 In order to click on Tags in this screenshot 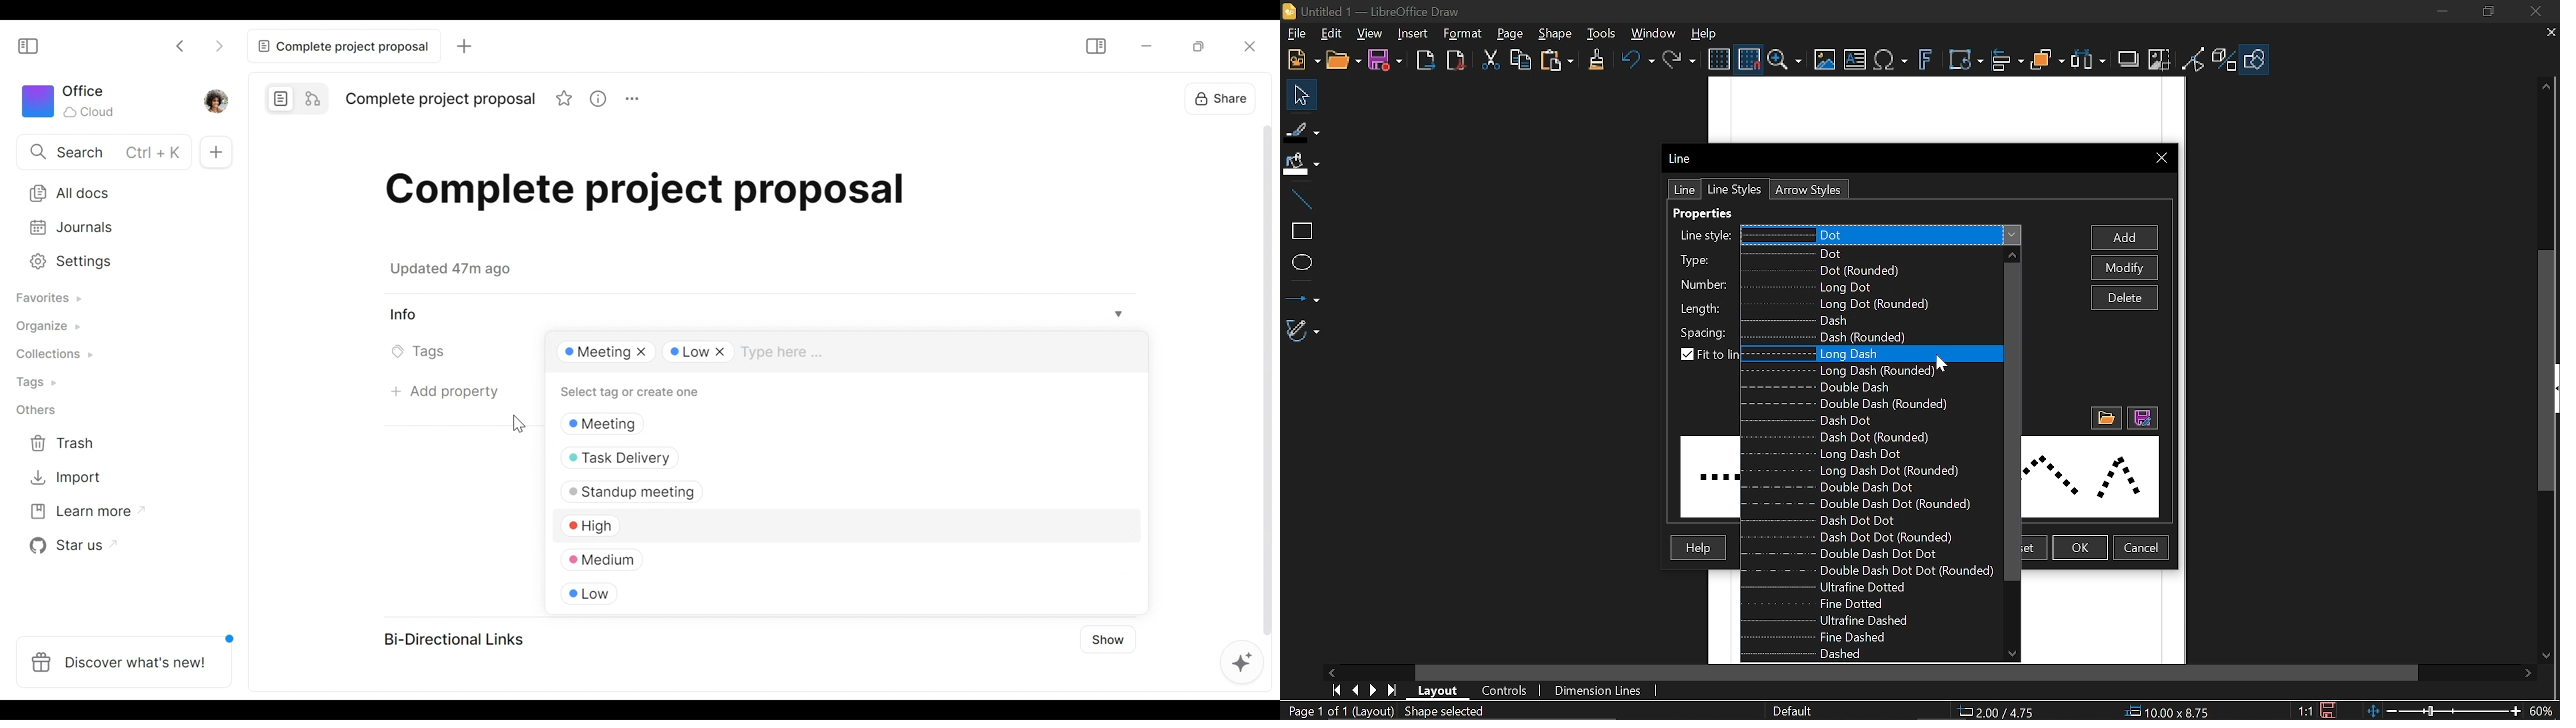, I will do `click(421, 353)`.